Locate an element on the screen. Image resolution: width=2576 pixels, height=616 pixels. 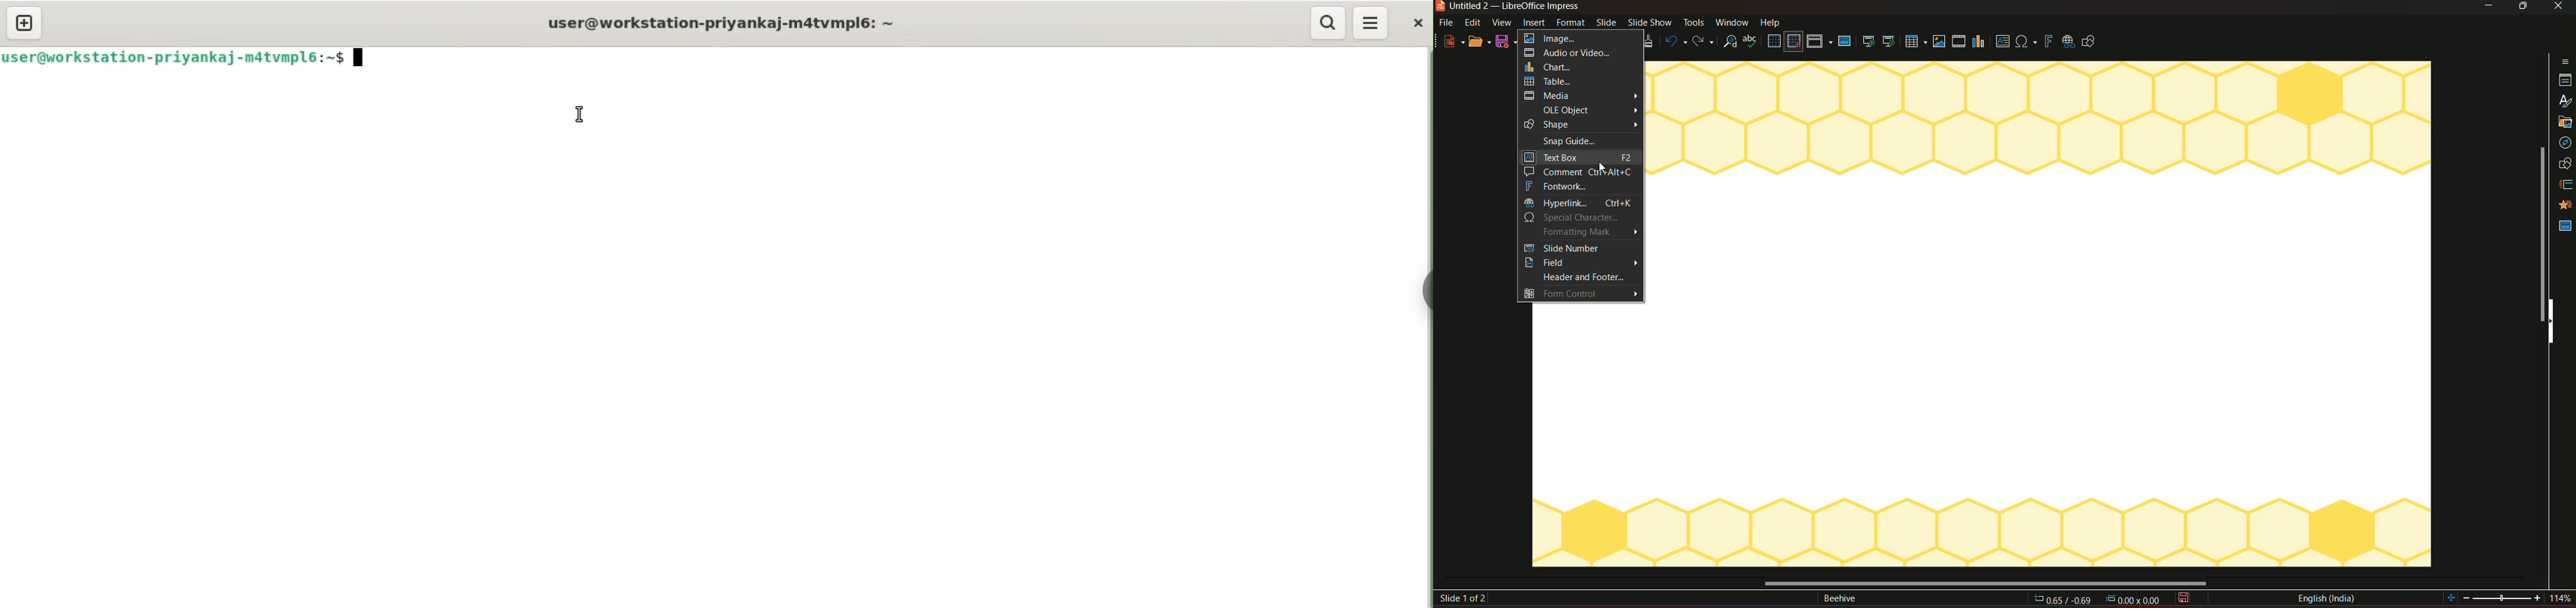
show draw functions is located at coordinates (2092, 42).